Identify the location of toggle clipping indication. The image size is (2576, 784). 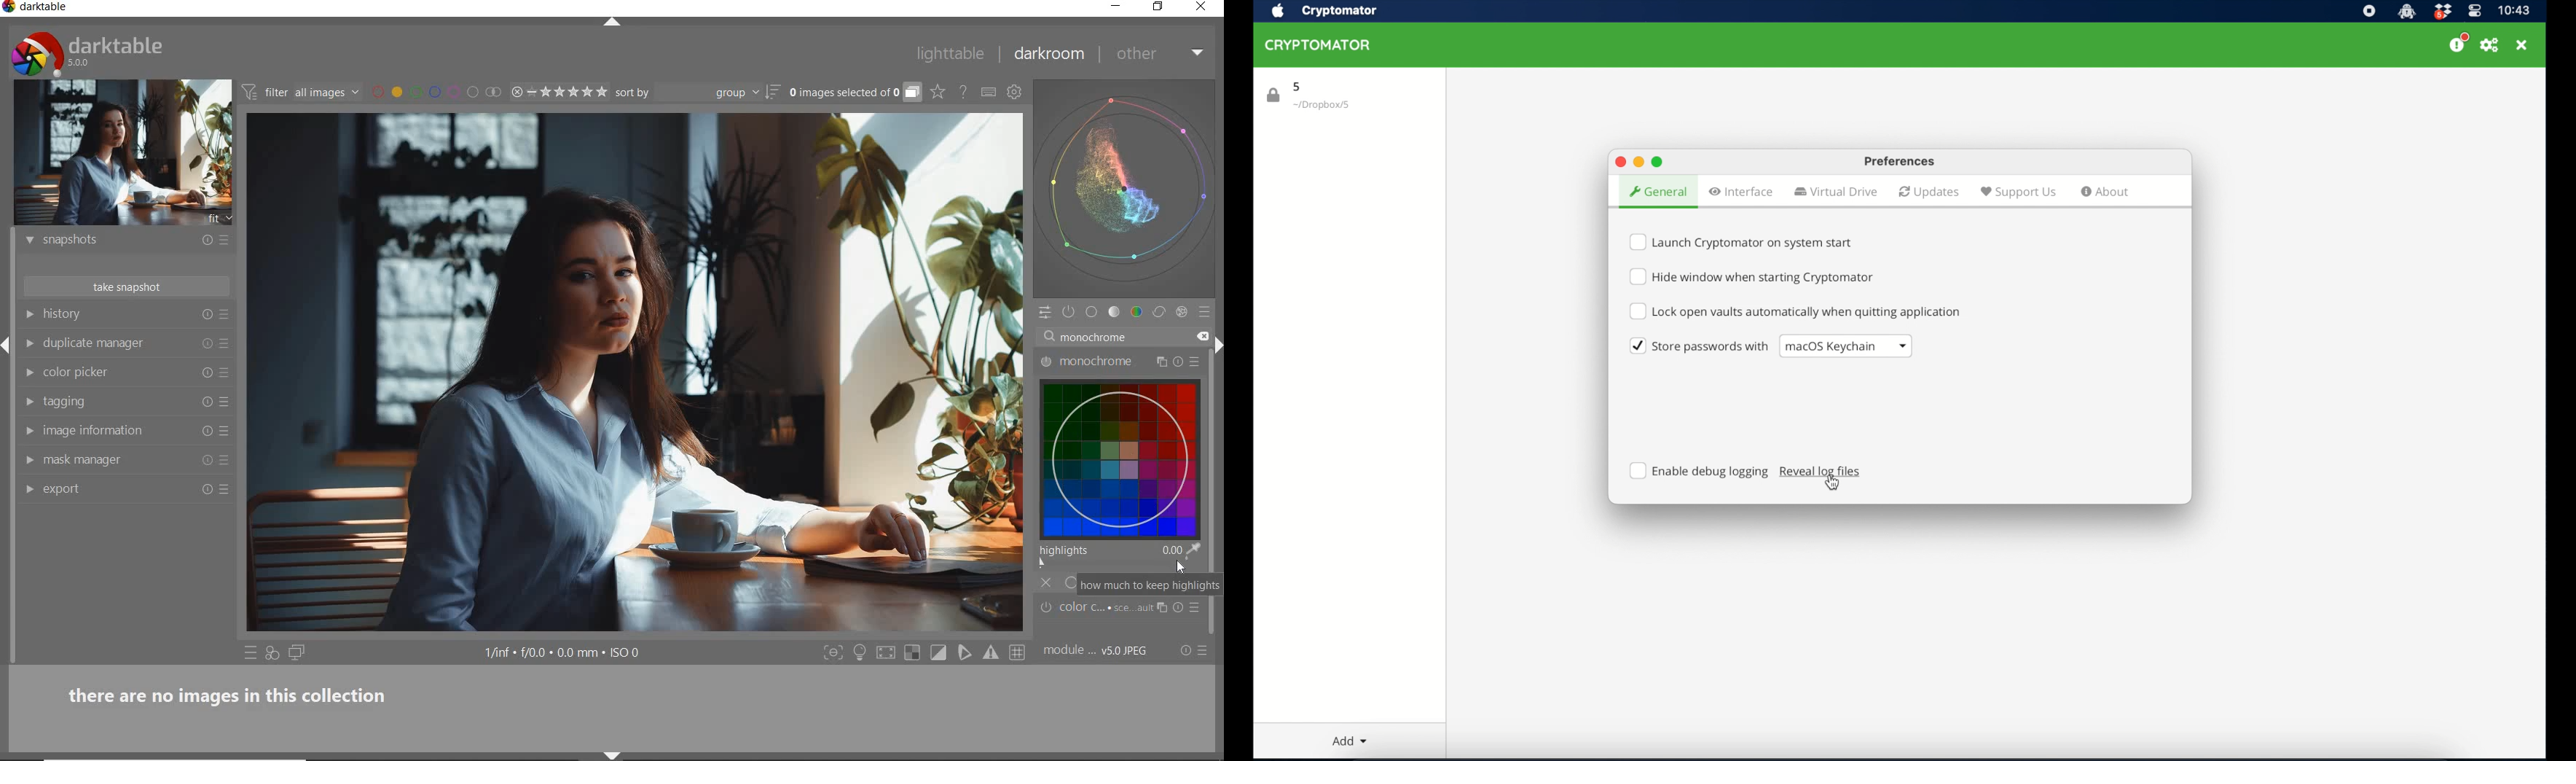
(940, 652).